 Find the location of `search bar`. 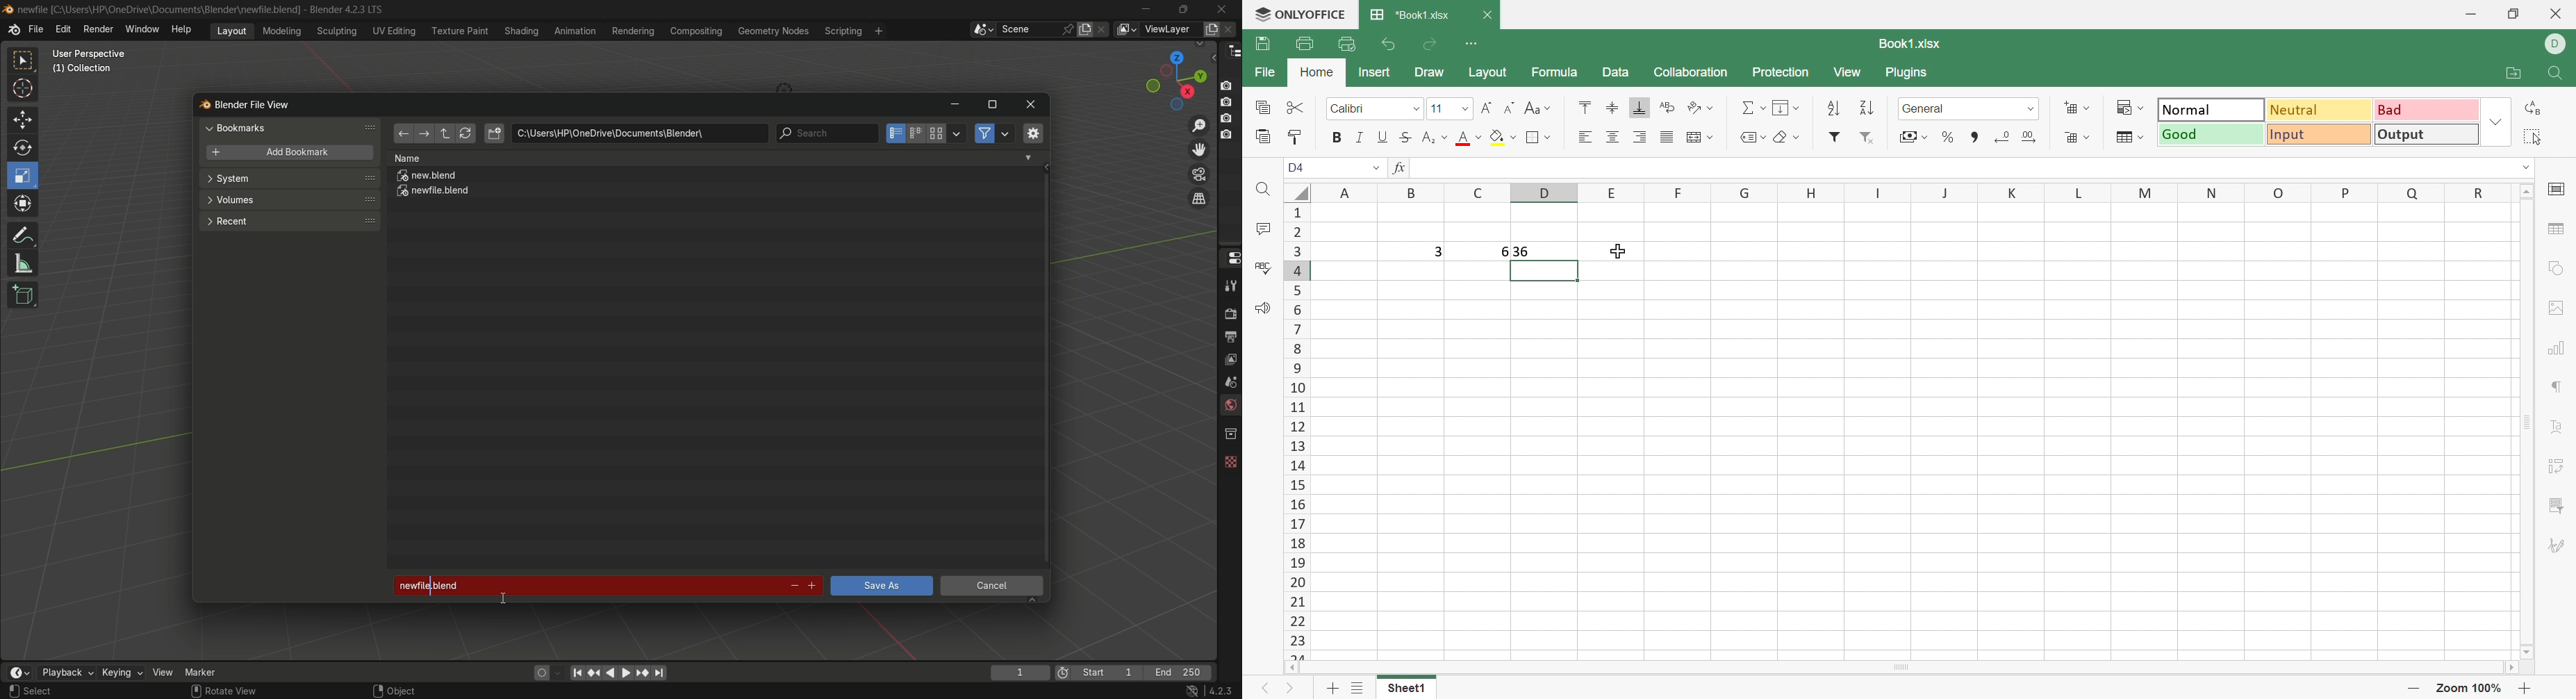

search bar is located at coordinates (826, 133).